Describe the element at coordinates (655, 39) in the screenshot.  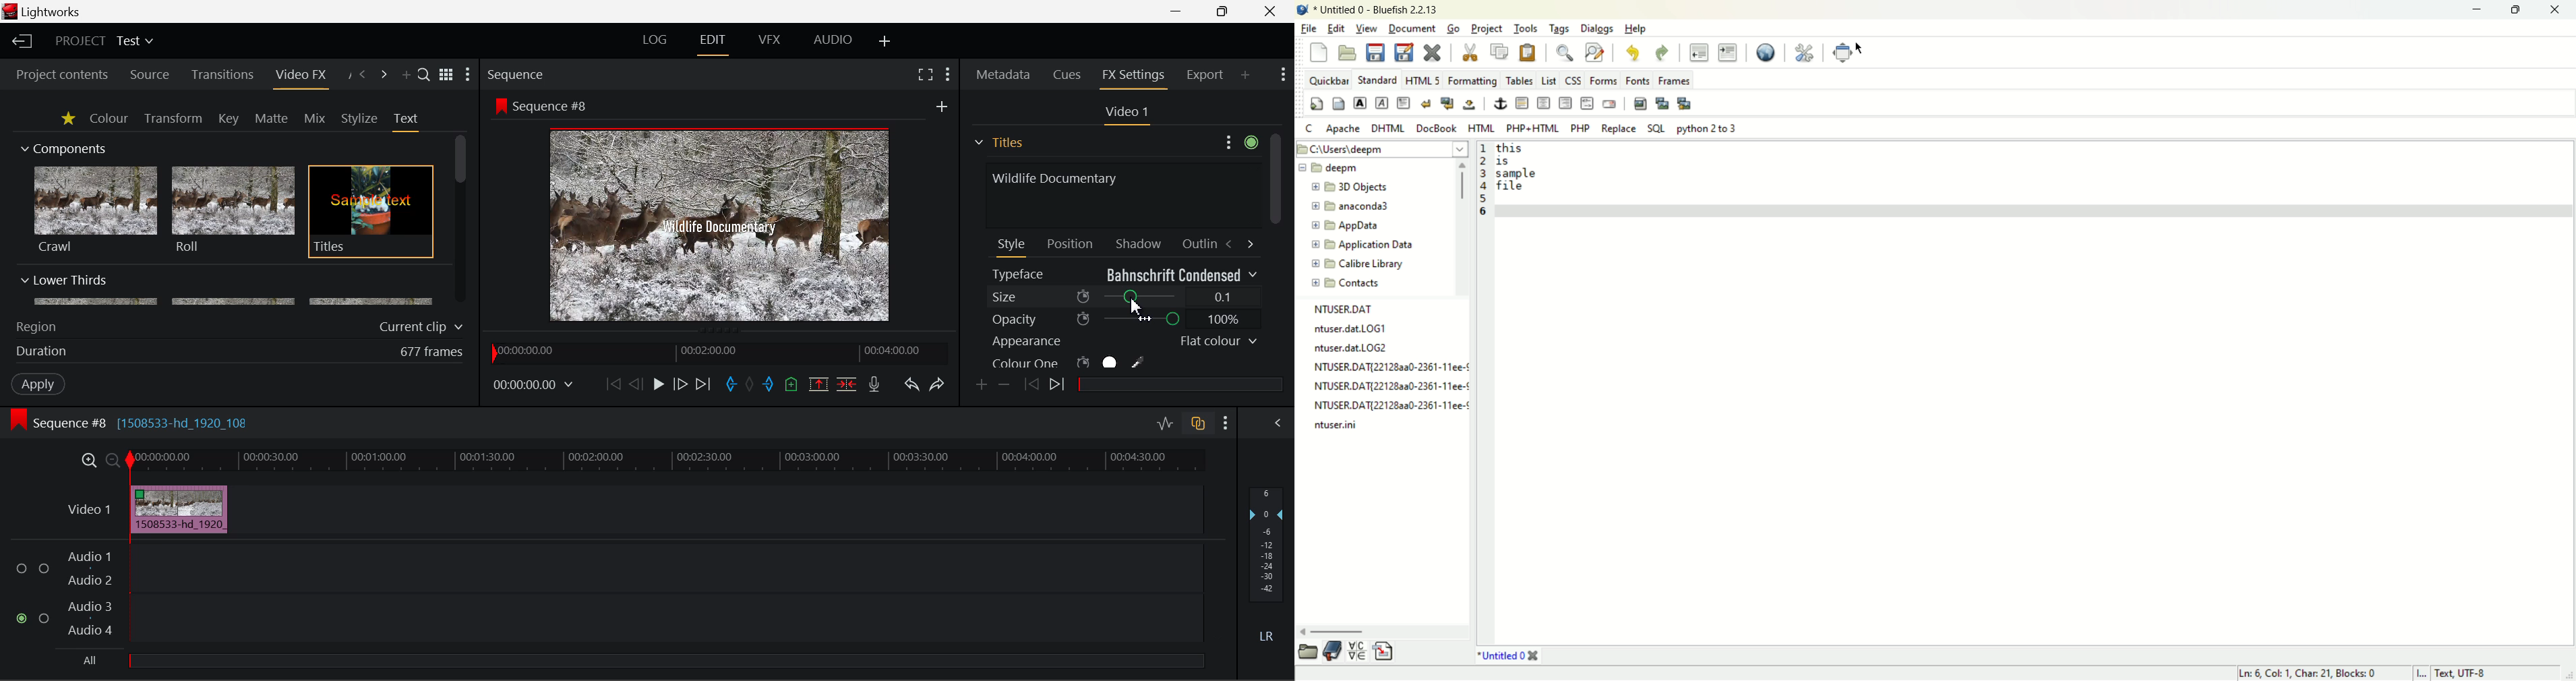
I see `LOG Layout` at that location.